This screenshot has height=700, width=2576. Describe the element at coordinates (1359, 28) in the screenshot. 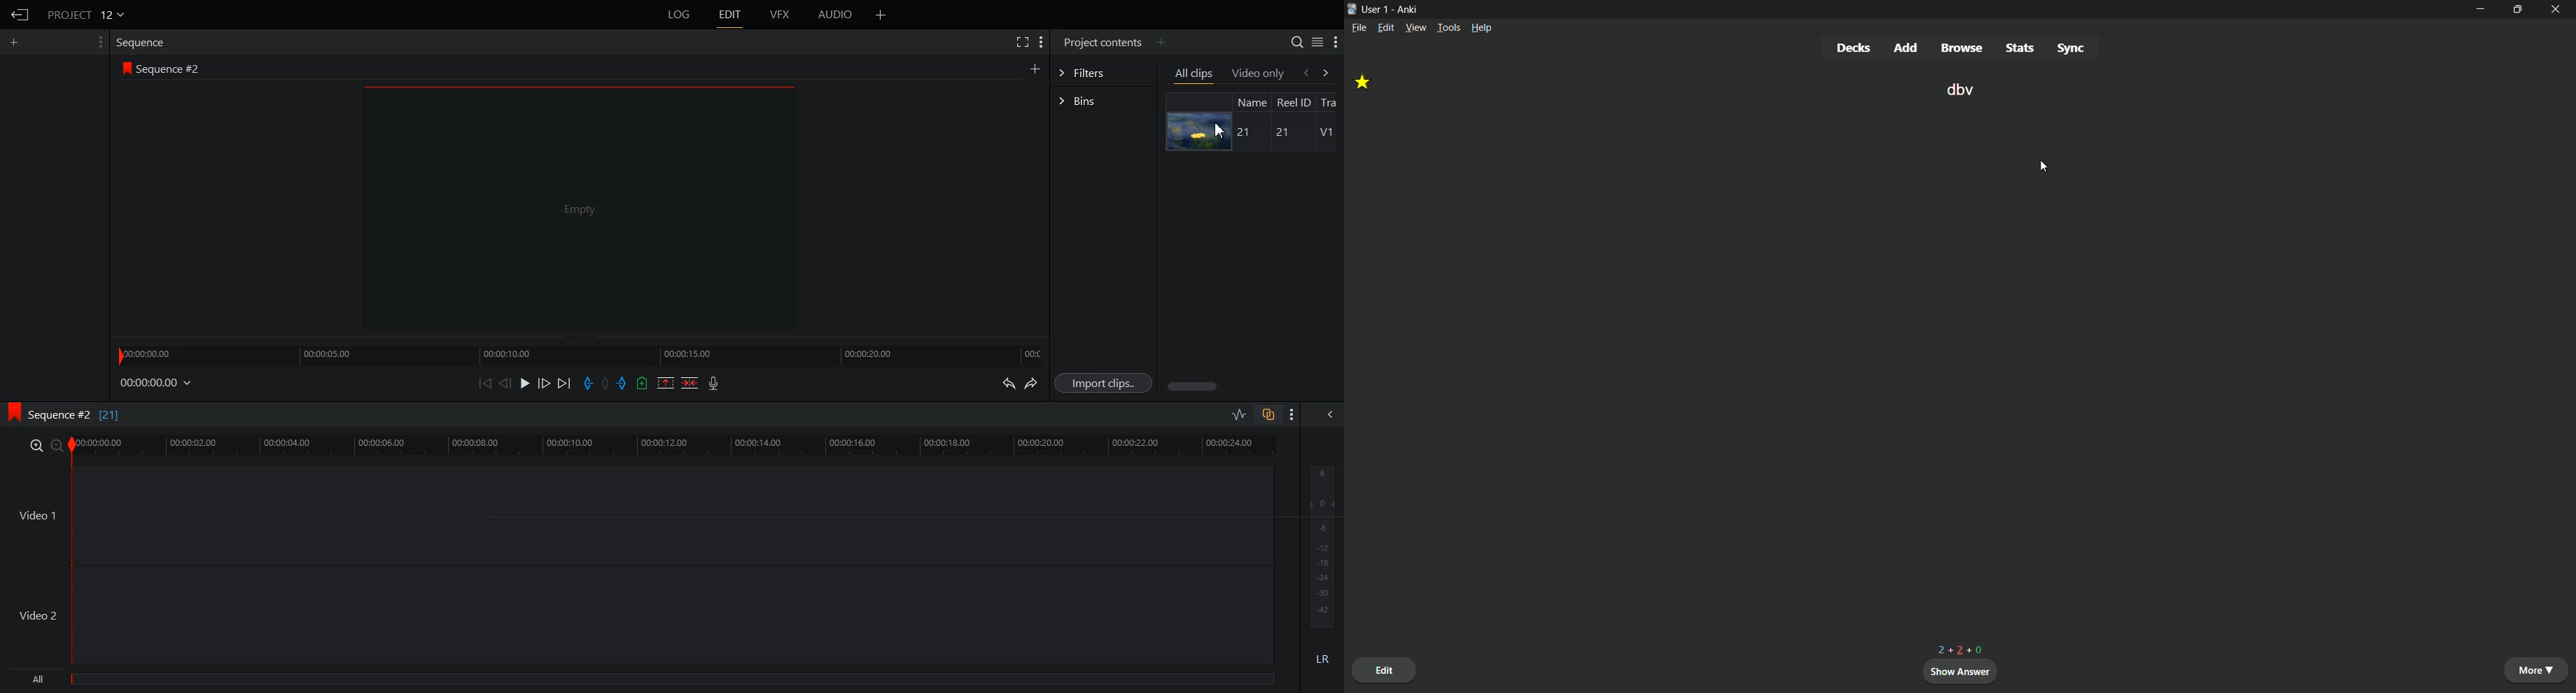

I see `file` at that location.